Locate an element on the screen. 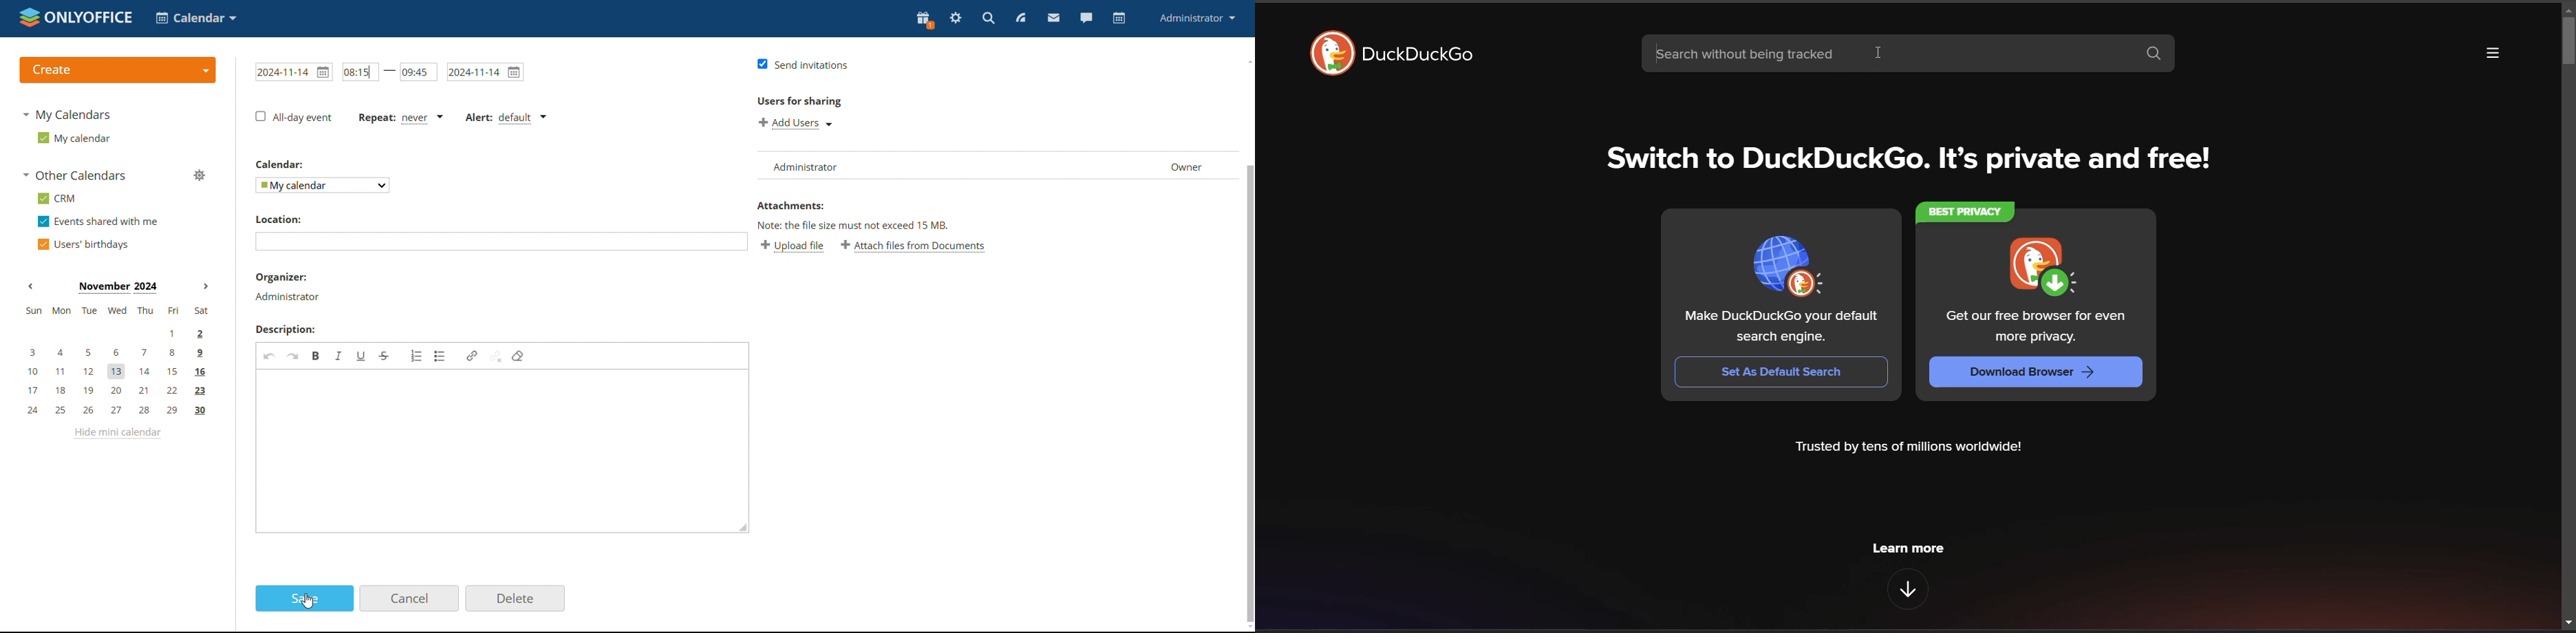  Cursor is located at coordinates (307, 600).